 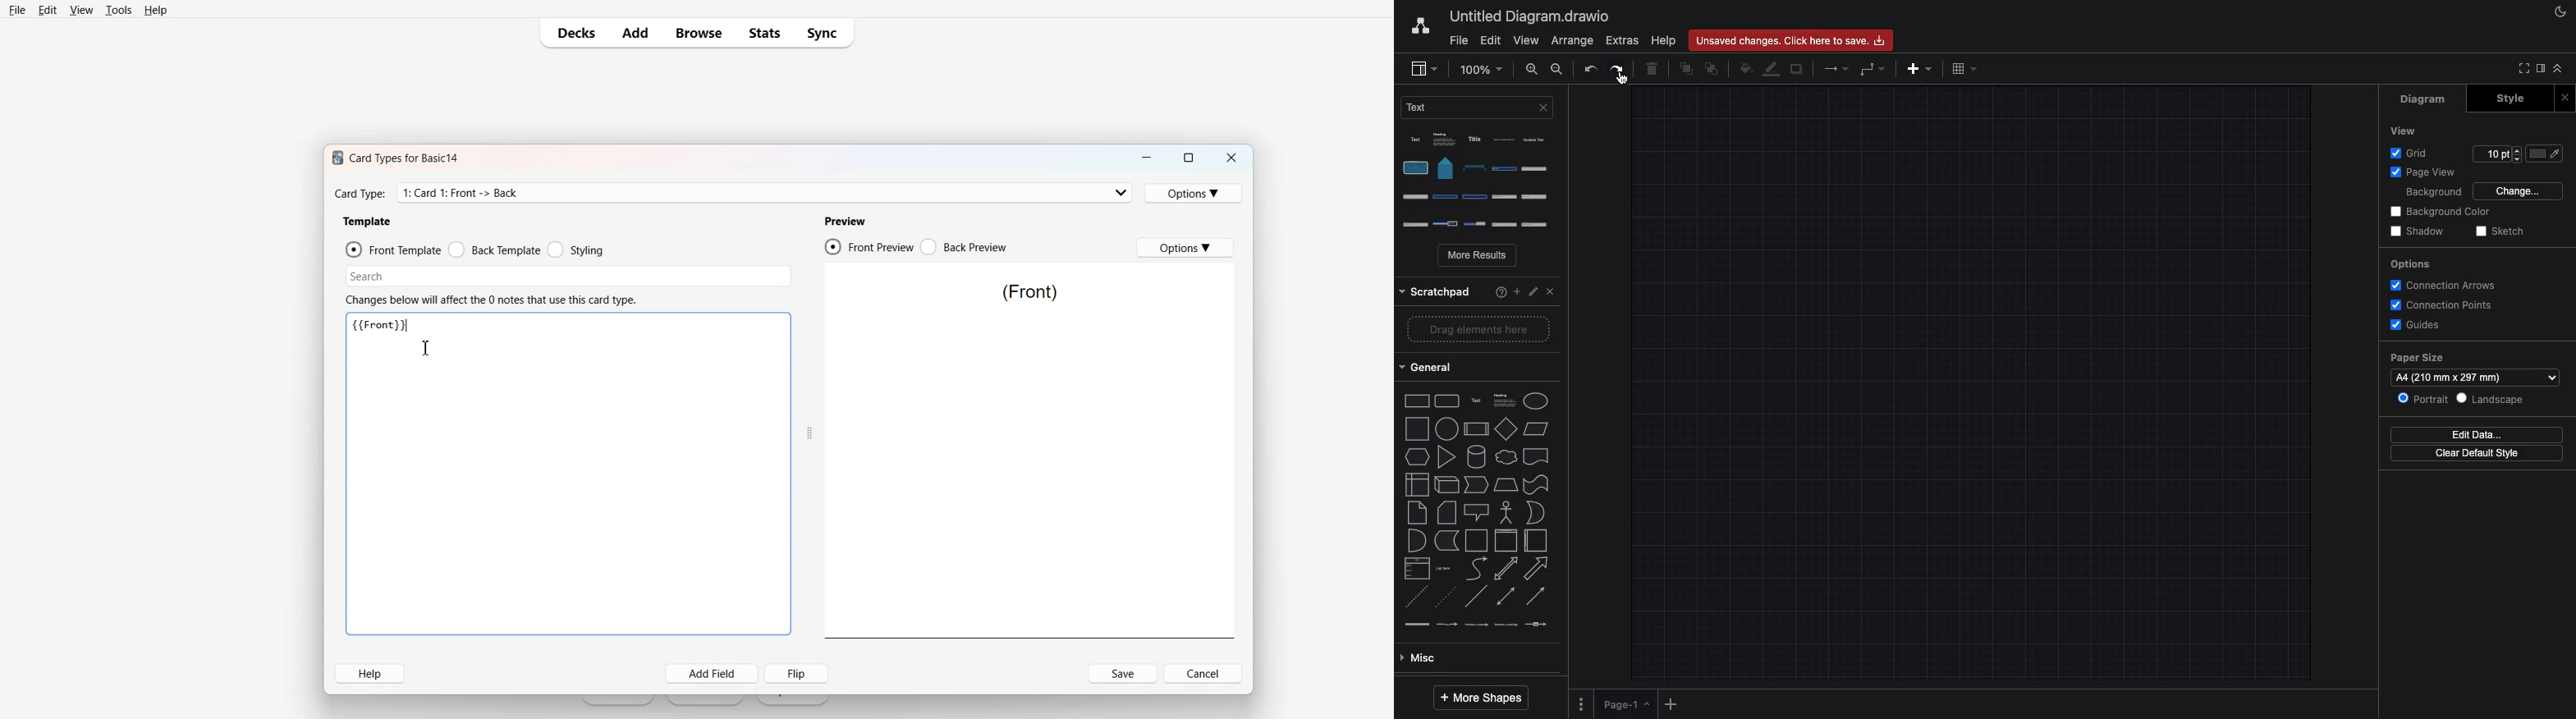 I want to click on Page view, so click(x=2427, y=172).